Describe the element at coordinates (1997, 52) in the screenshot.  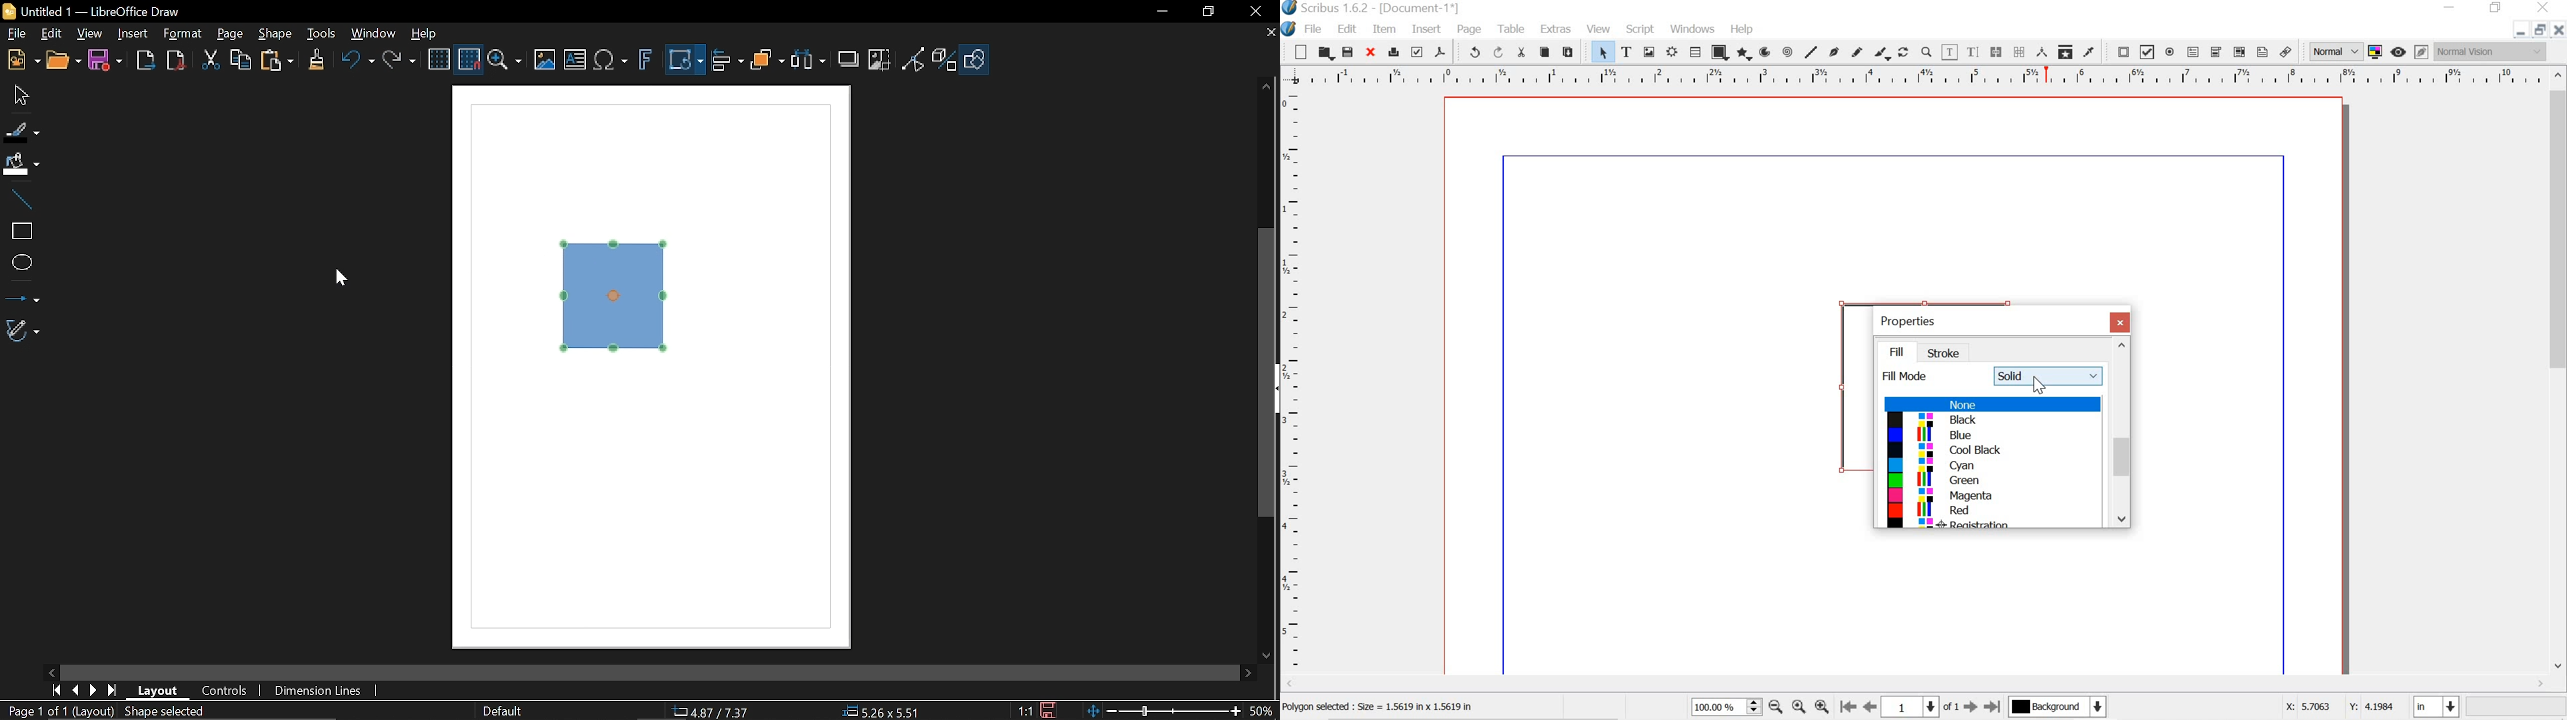
I see `link text frames` at that location.